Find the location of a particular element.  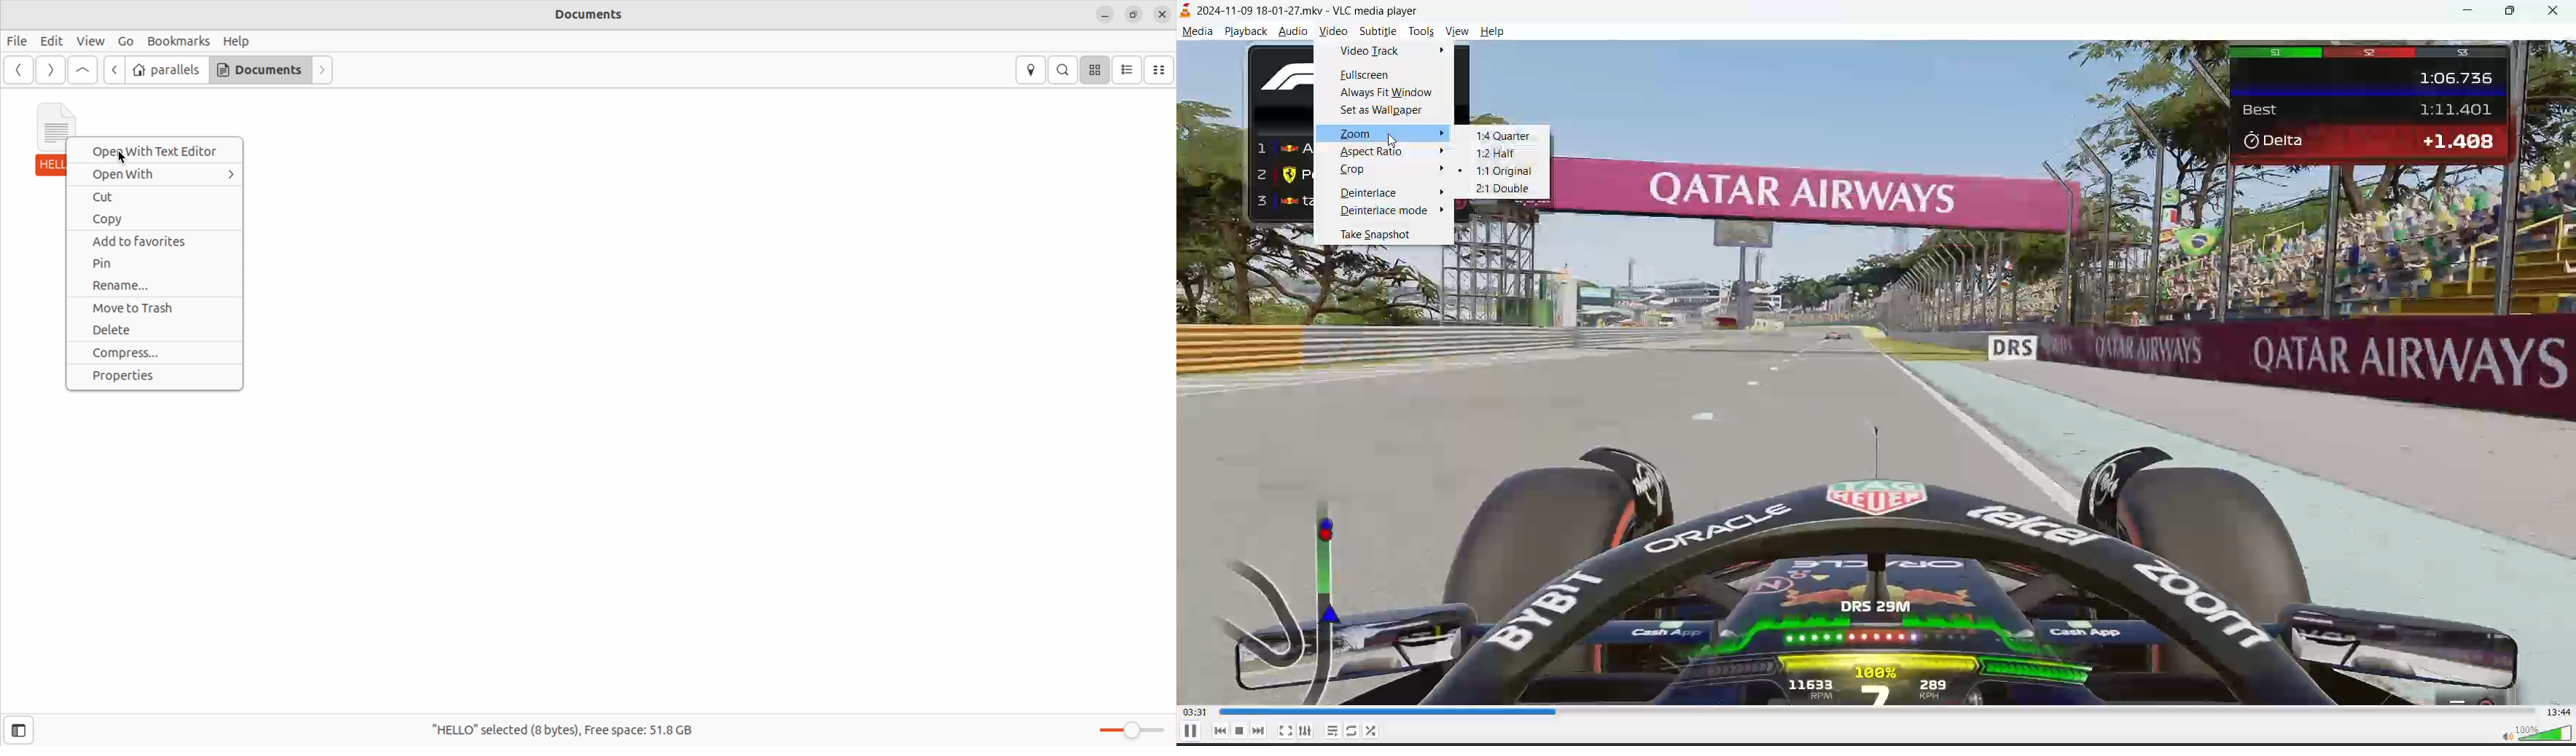

subtitle is located at coordinates (1373, 31).